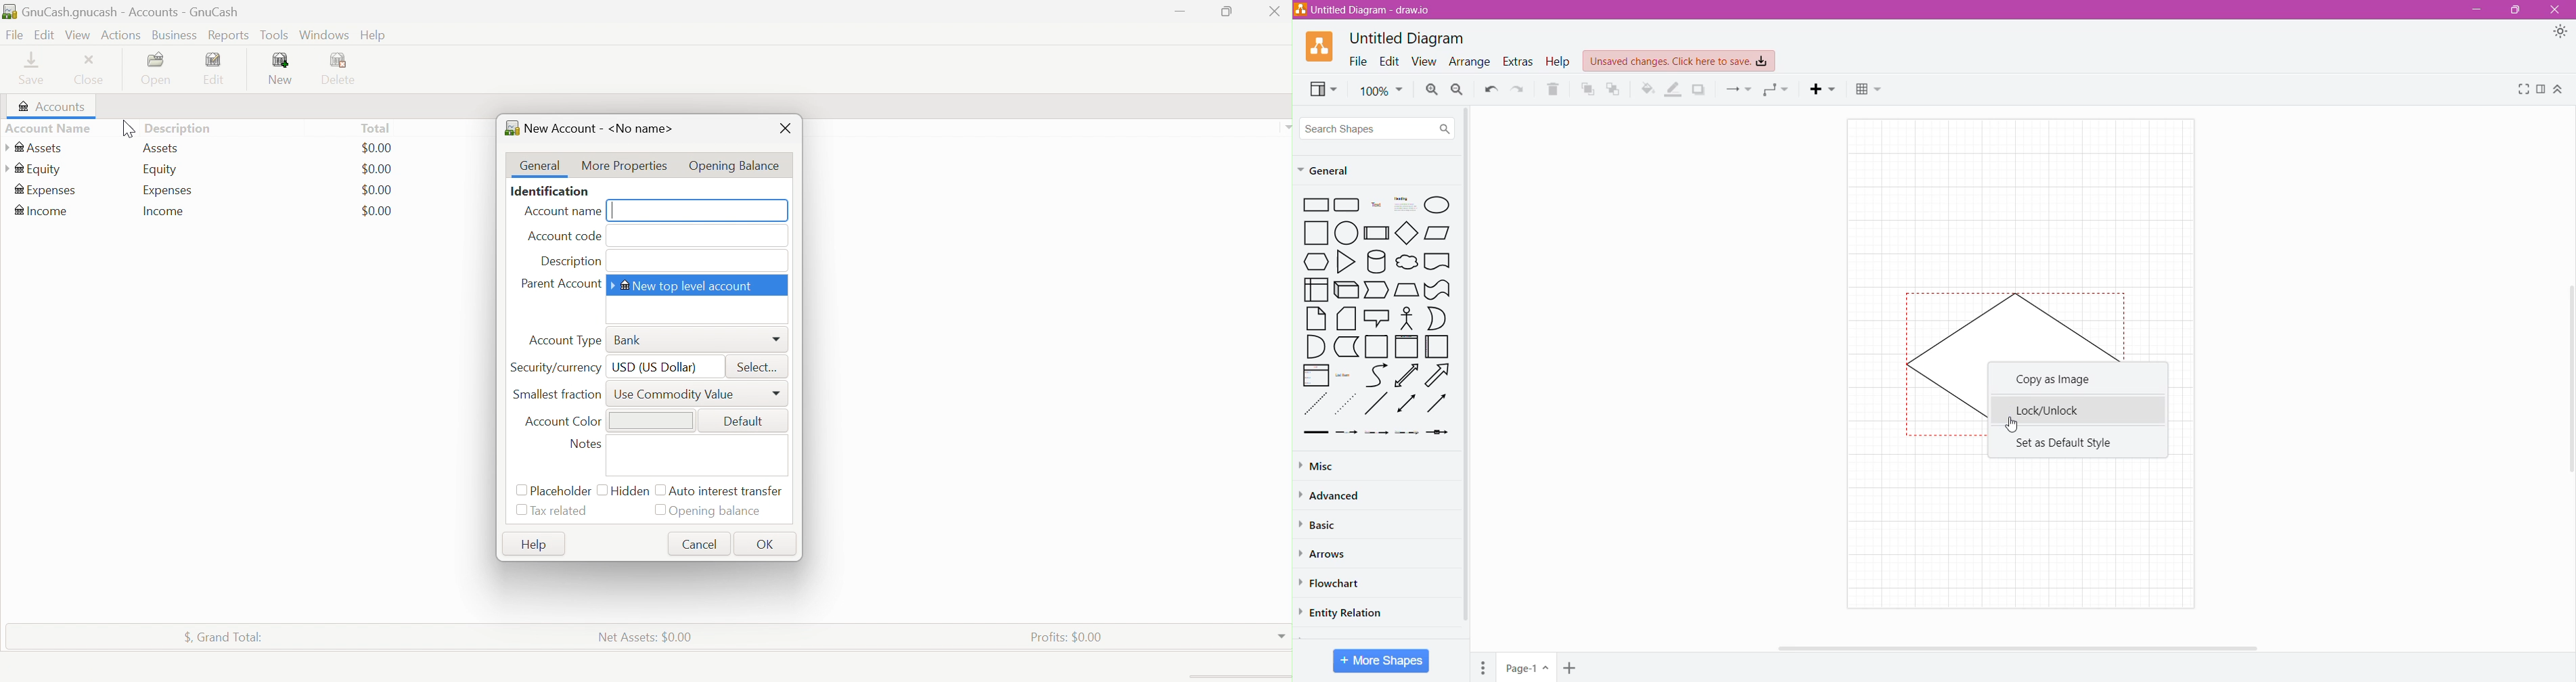 The image size is (2576, 700). Describe the element at coordinates (377, 189) in the screenshot. I see `$0.00` at that location.